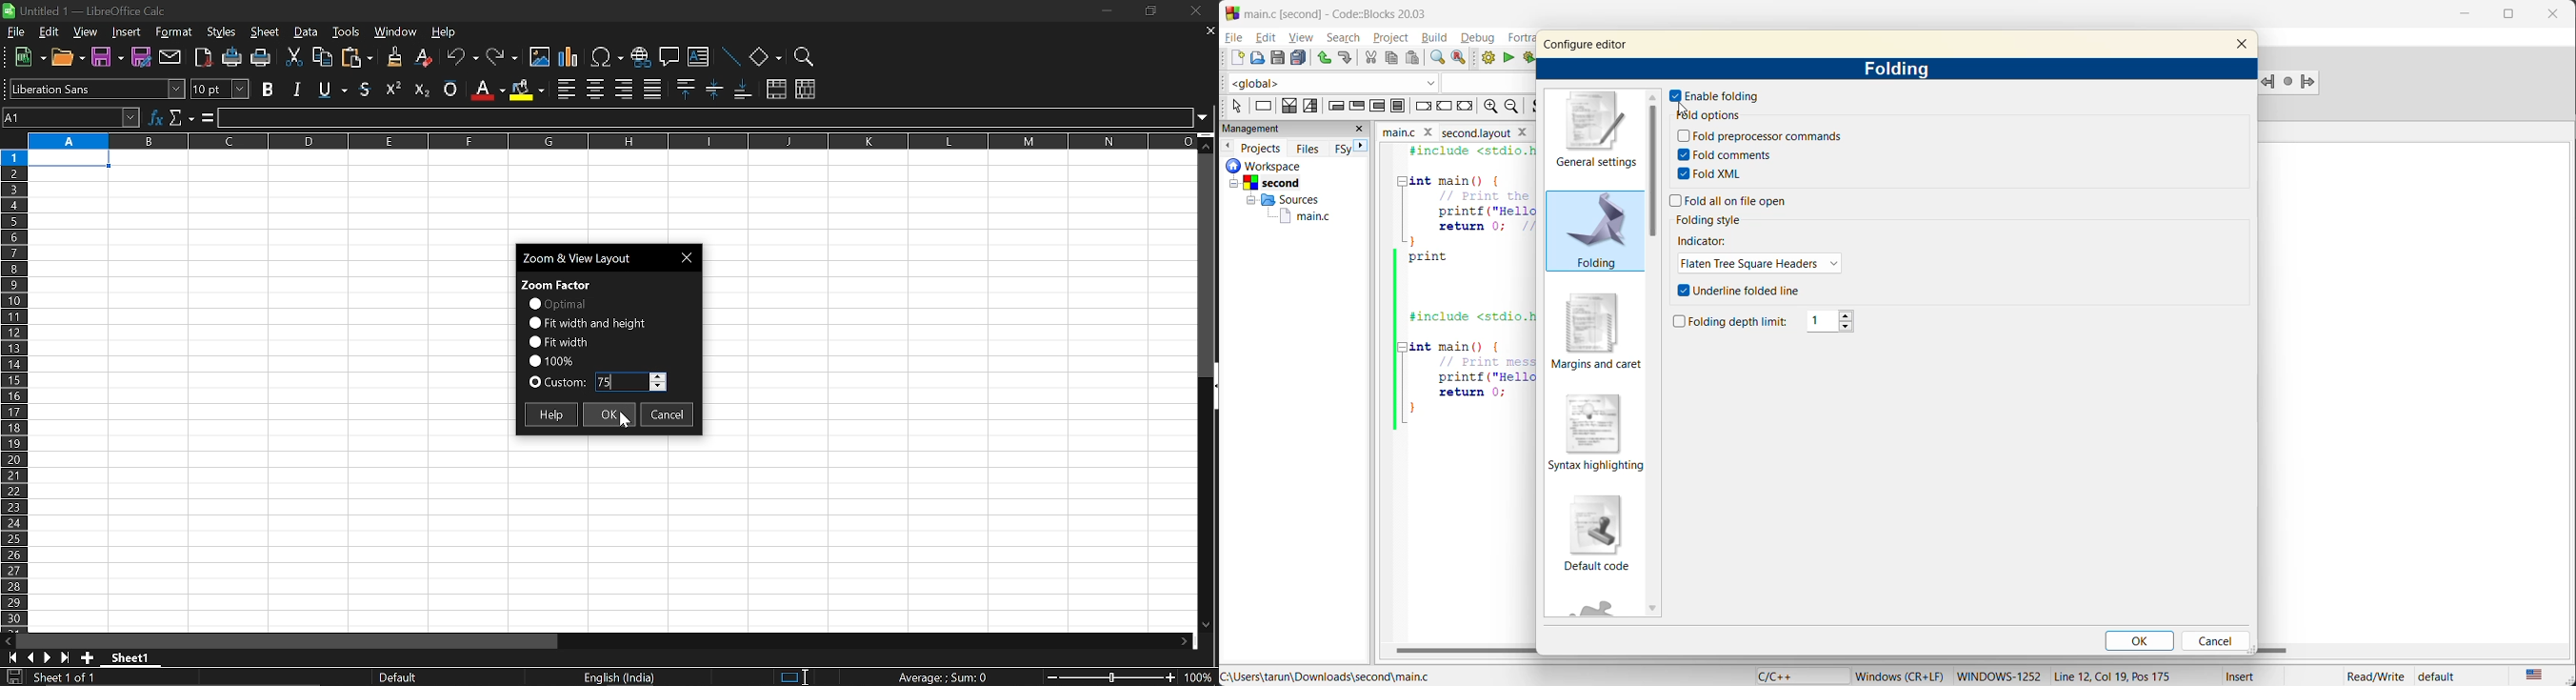 This screenshot has width=2576, height=700. Describe the element at coordinates (173, 33) in the screenshot. I see `format` at that location.